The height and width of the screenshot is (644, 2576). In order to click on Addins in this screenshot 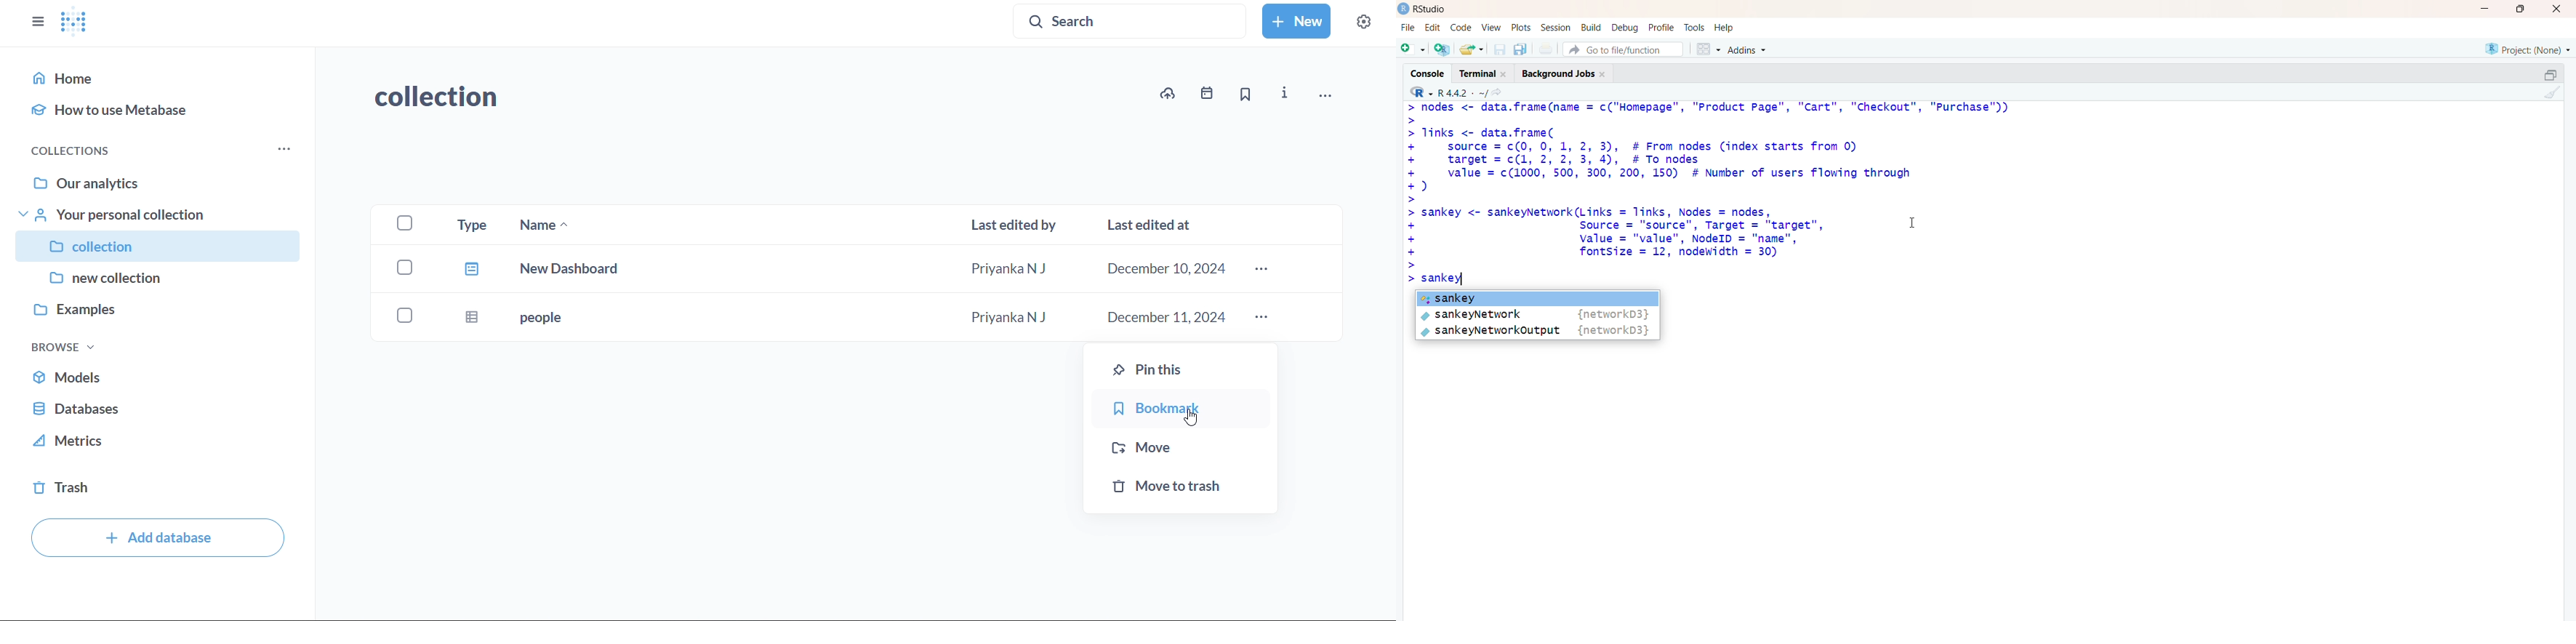, I will do `click(1746, 50)`.